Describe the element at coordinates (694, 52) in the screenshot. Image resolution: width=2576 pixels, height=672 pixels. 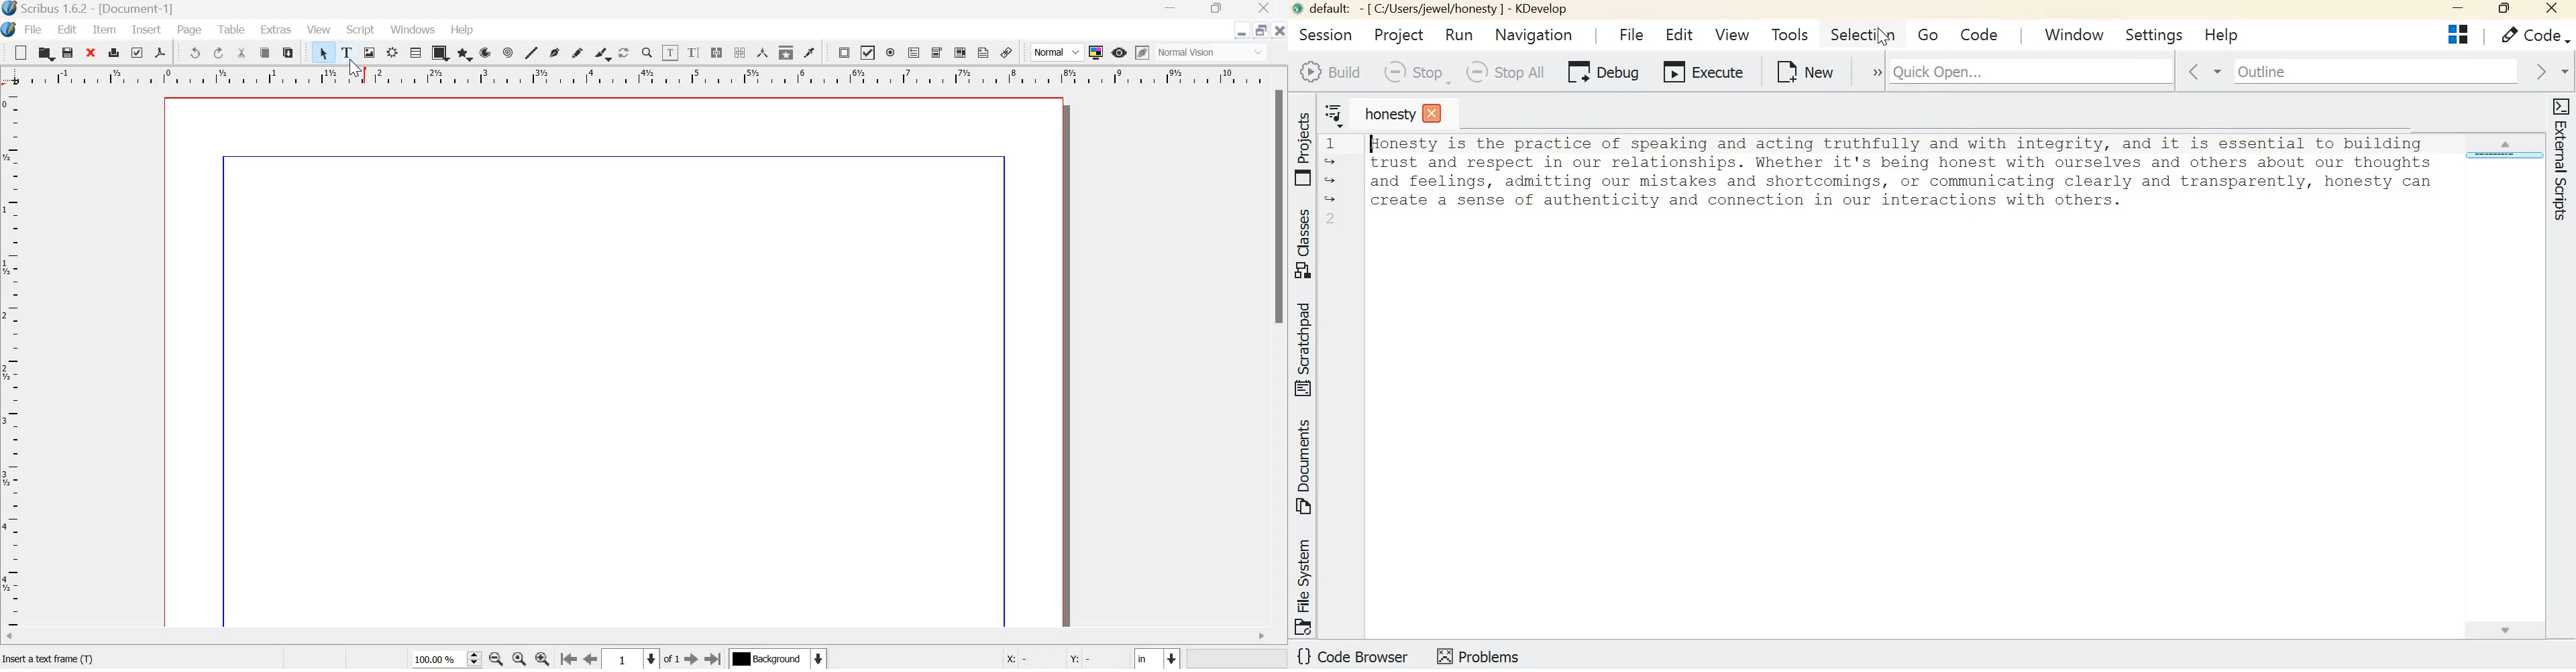
I see `edit text with story editor` at that location.